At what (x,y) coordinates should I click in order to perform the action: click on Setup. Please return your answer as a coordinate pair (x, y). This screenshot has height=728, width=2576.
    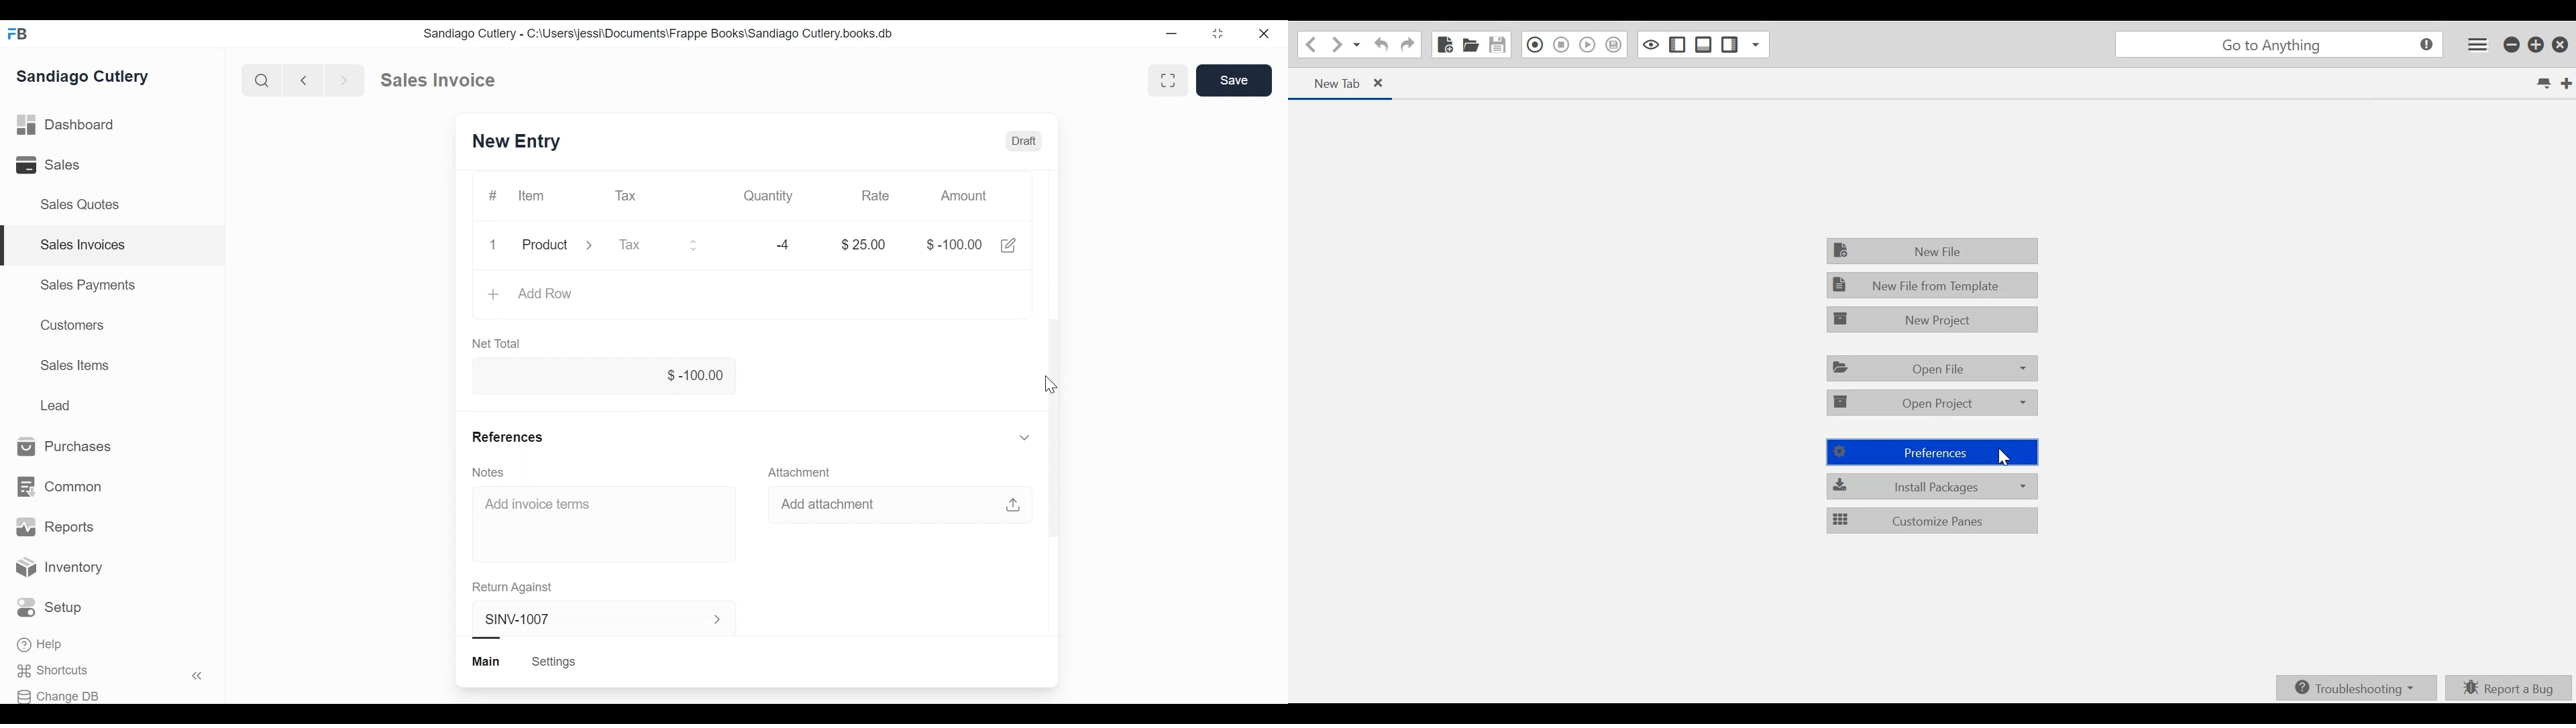
    Looking at the image, I should click on (50, 607).